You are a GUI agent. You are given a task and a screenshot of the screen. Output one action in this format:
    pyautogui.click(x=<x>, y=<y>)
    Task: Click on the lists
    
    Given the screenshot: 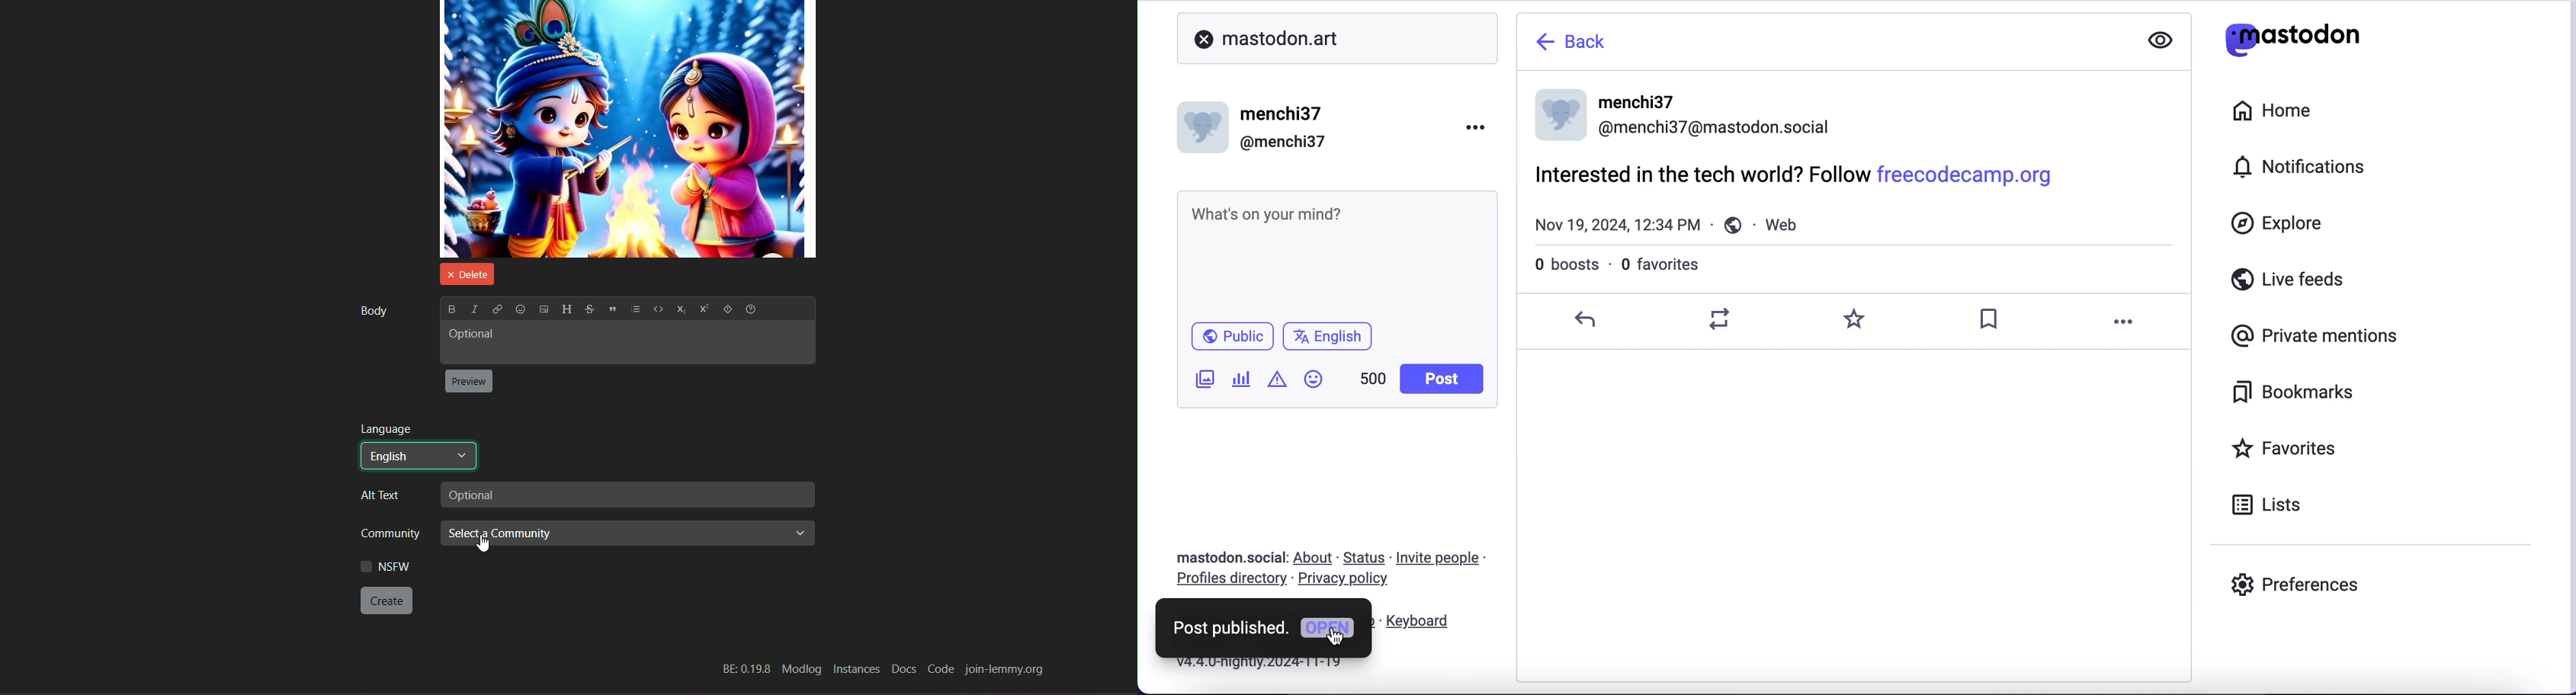 What is the action you would take?
    pyautogui.click(x=2273, y=506)
    